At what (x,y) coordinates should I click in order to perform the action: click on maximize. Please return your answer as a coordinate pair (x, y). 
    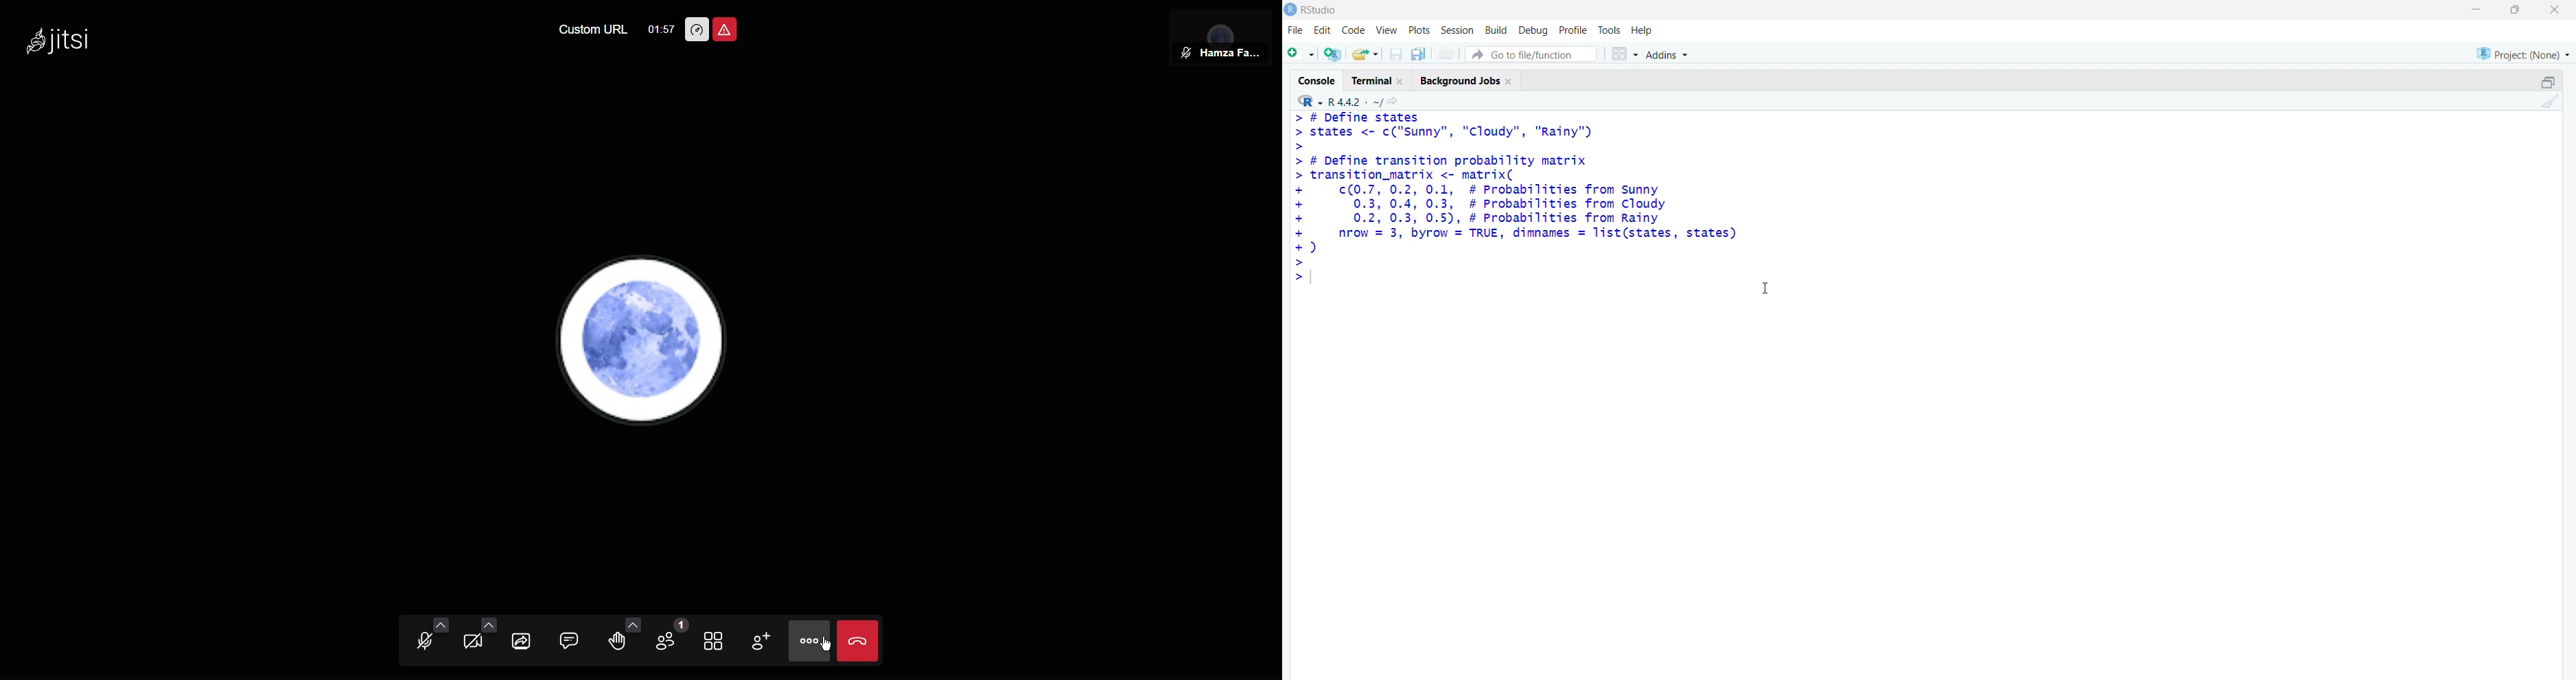
    Looking at the image, I should click on (2513, 9).